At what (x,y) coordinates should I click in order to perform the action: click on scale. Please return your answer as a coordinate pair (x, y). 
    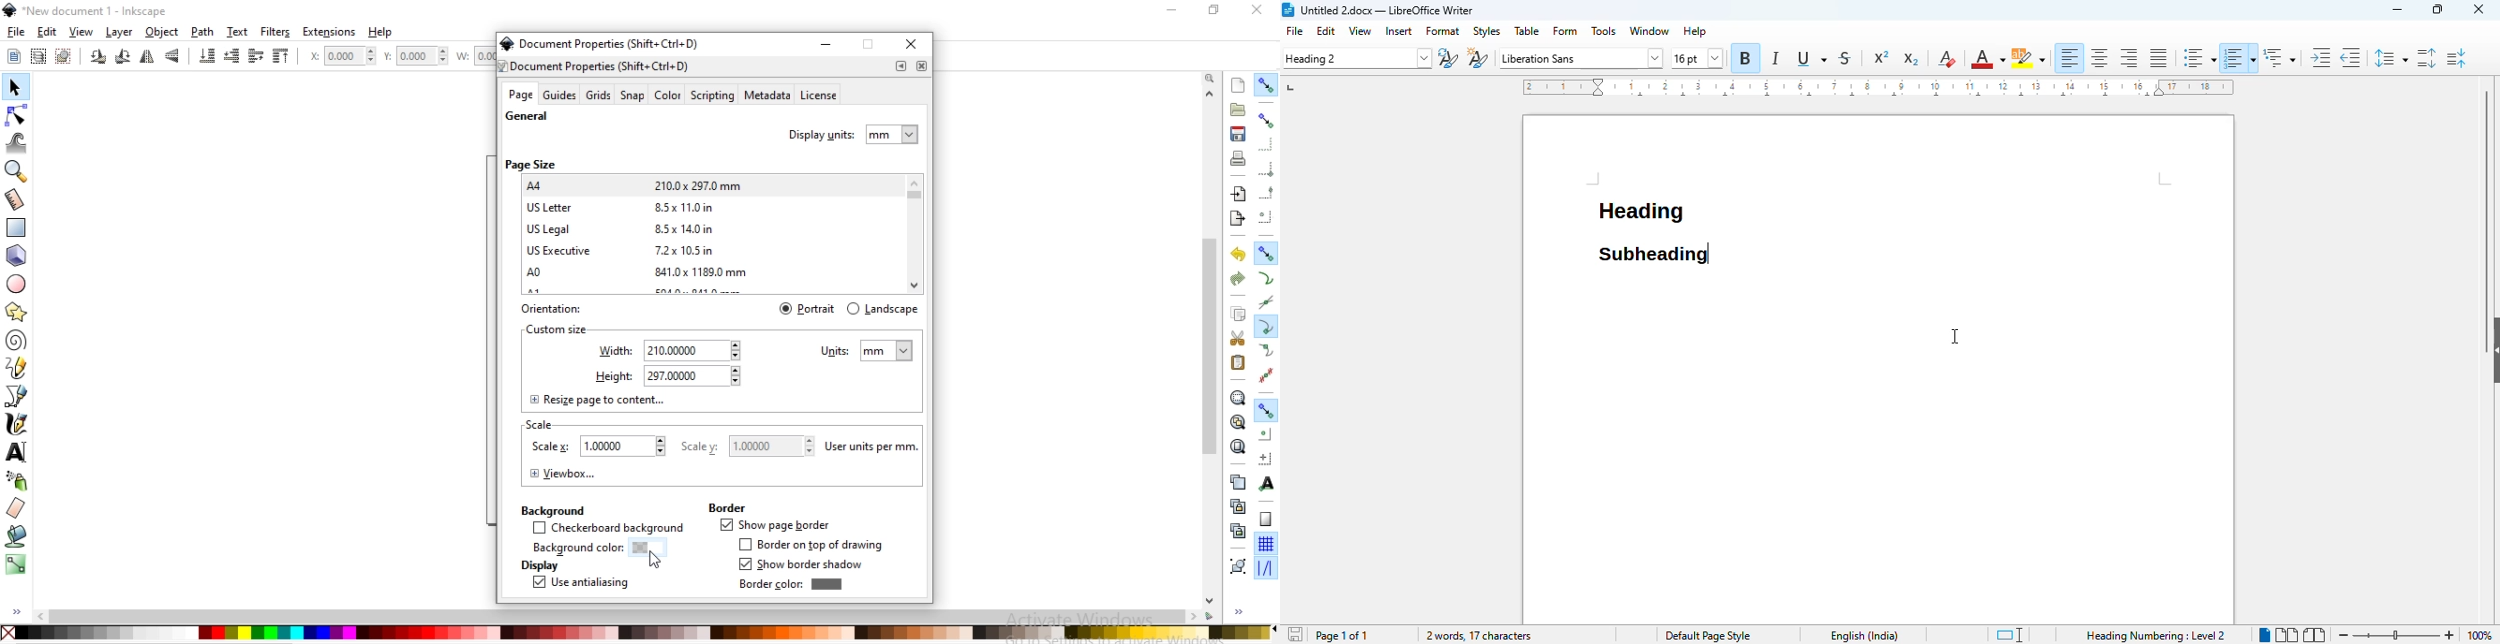
    Looking at the image, I should click on (533, 423).